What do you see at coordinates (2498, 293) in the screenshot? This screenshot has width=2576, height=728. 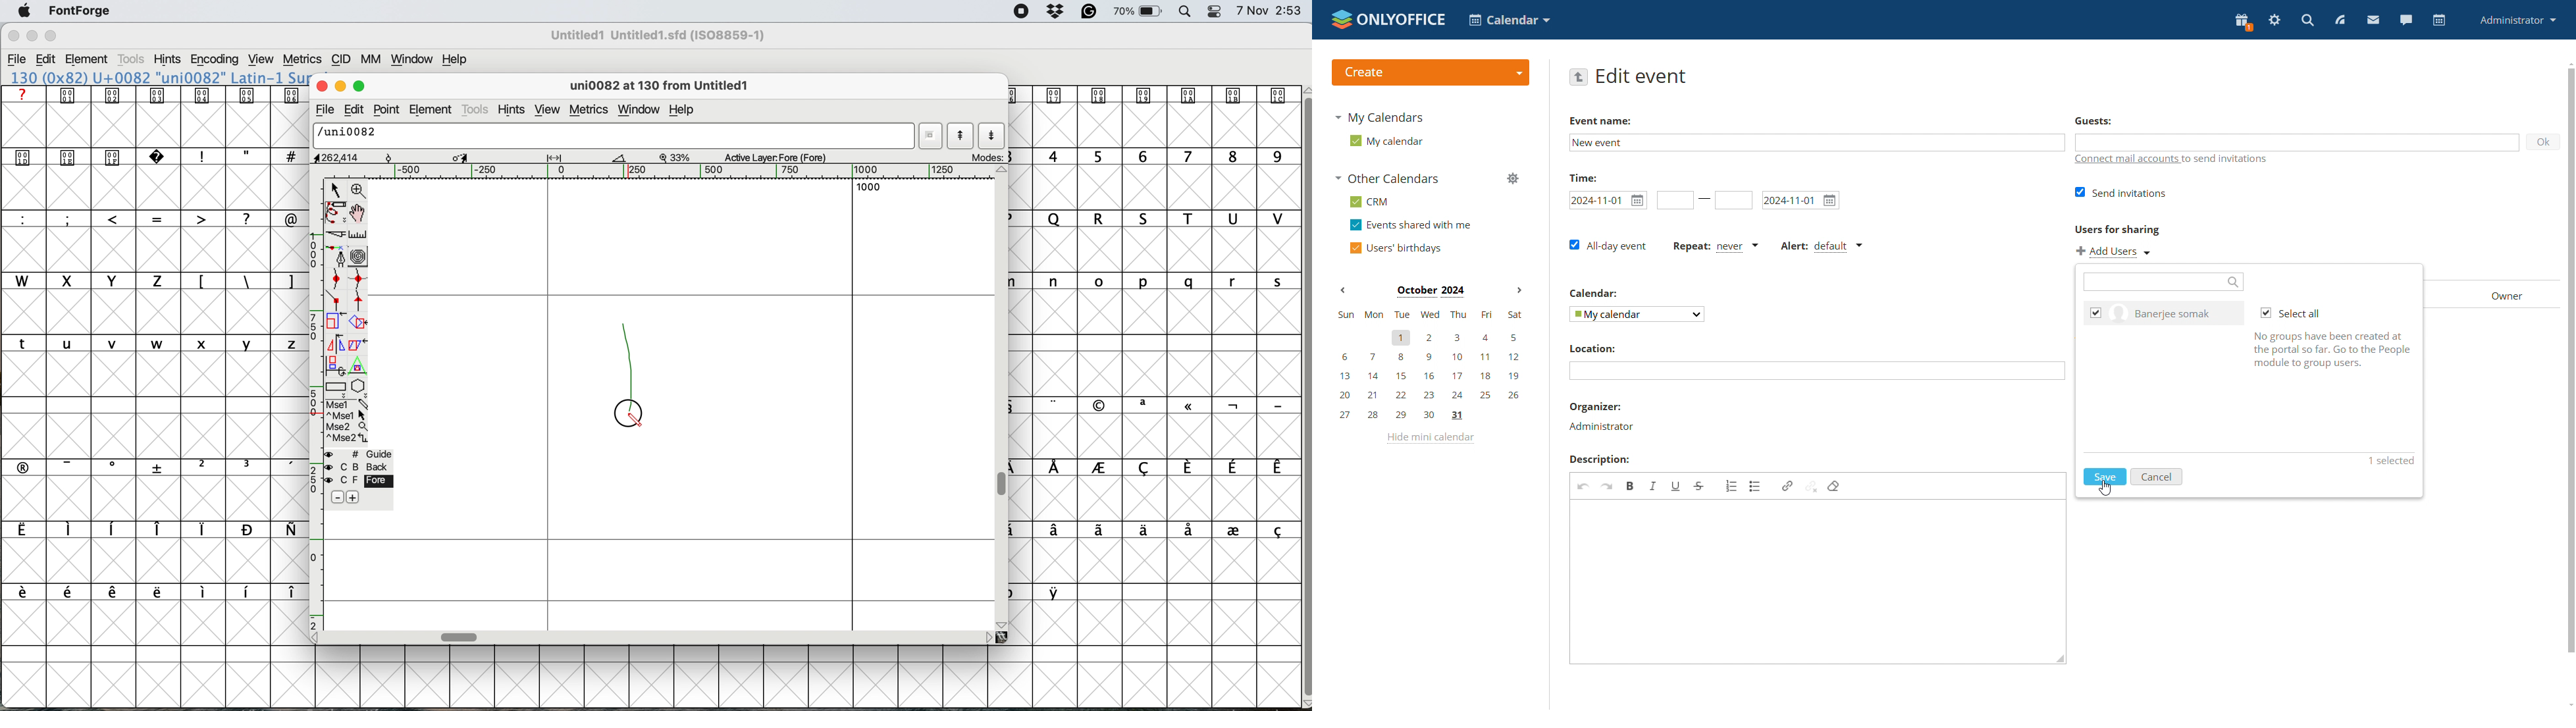 I see `owner` at bounding box center [2498, 293].